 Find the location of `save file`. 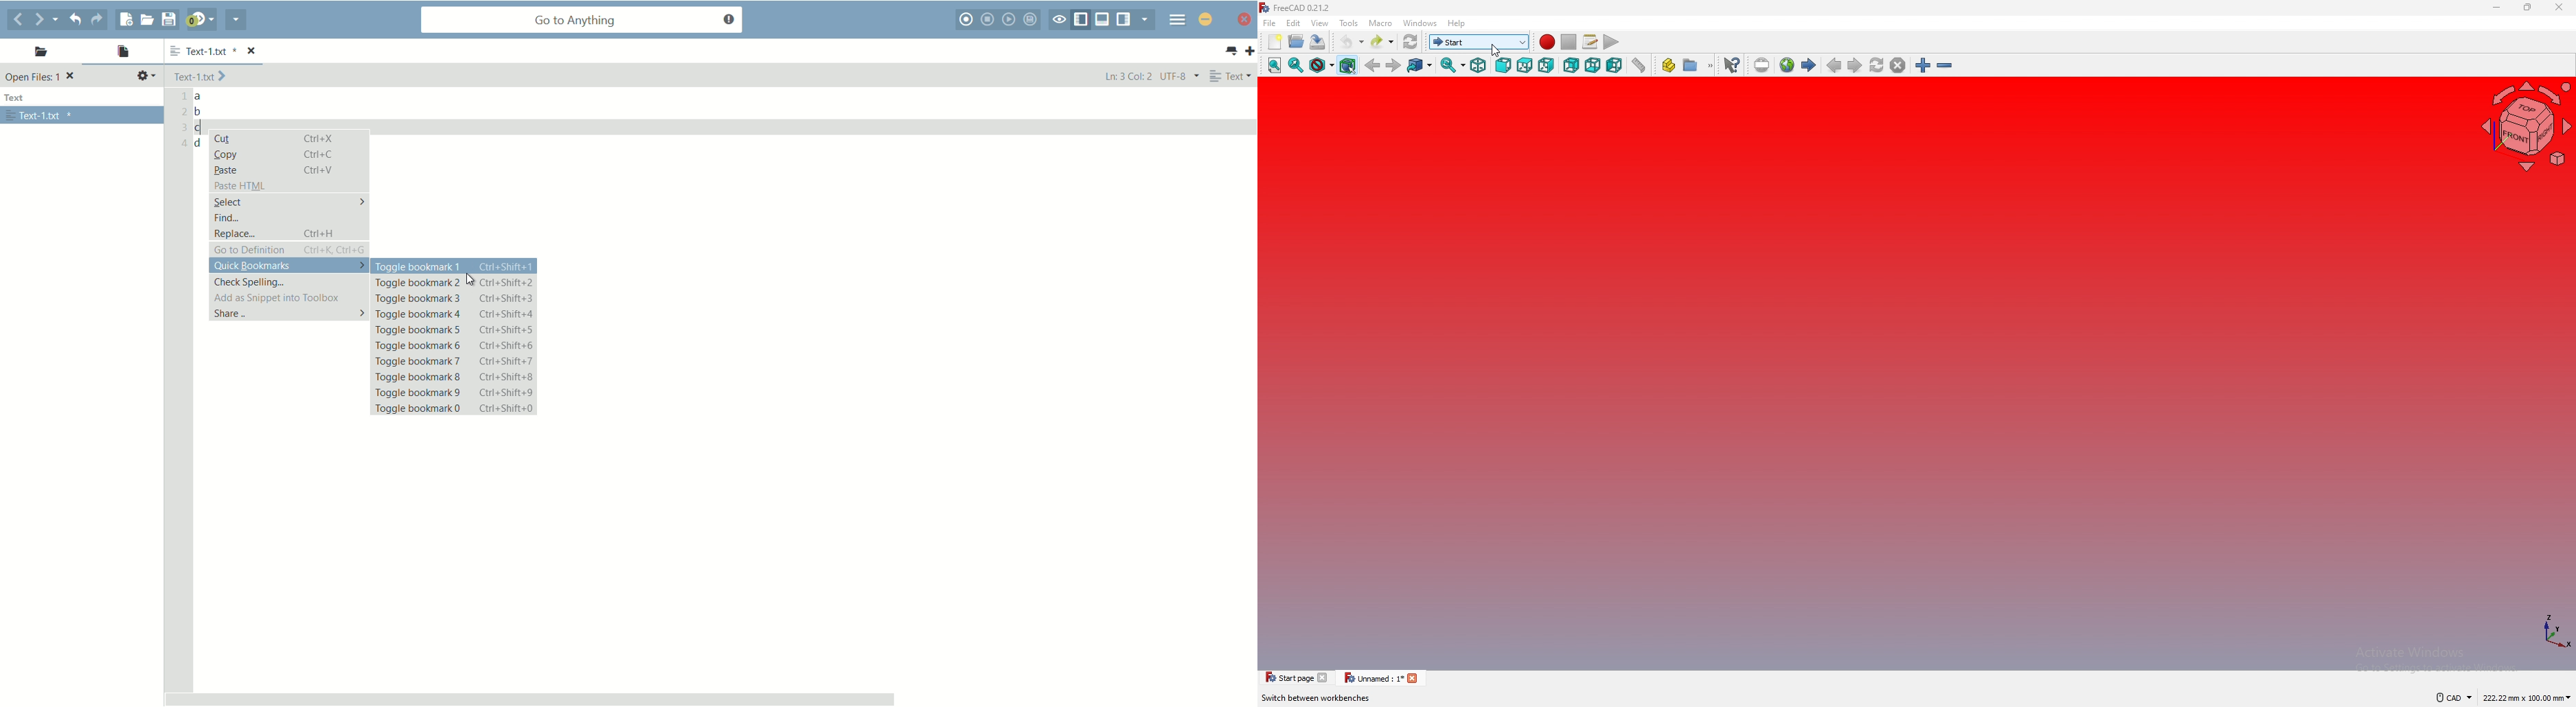

save file is located at coordinates (171, 19).